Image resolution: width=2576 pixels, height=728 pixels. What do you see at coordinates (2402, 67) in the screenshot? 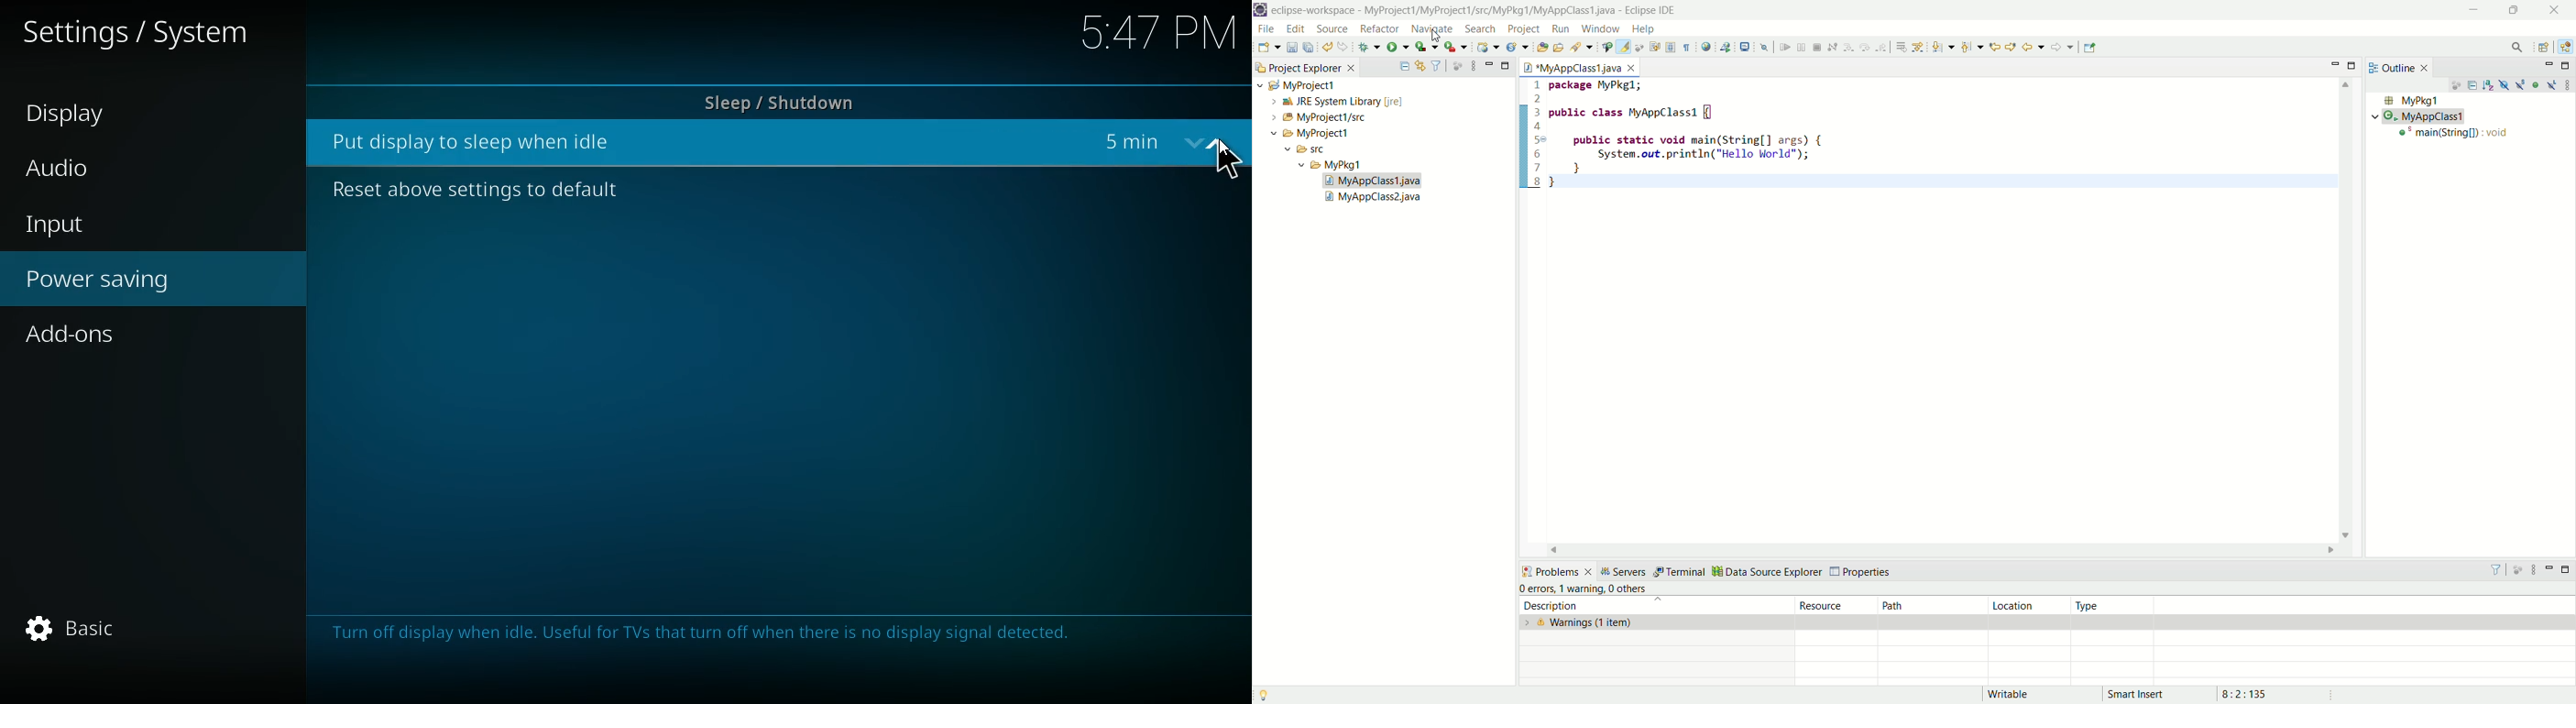
I see `outline` at bounding box center [2402, 67].